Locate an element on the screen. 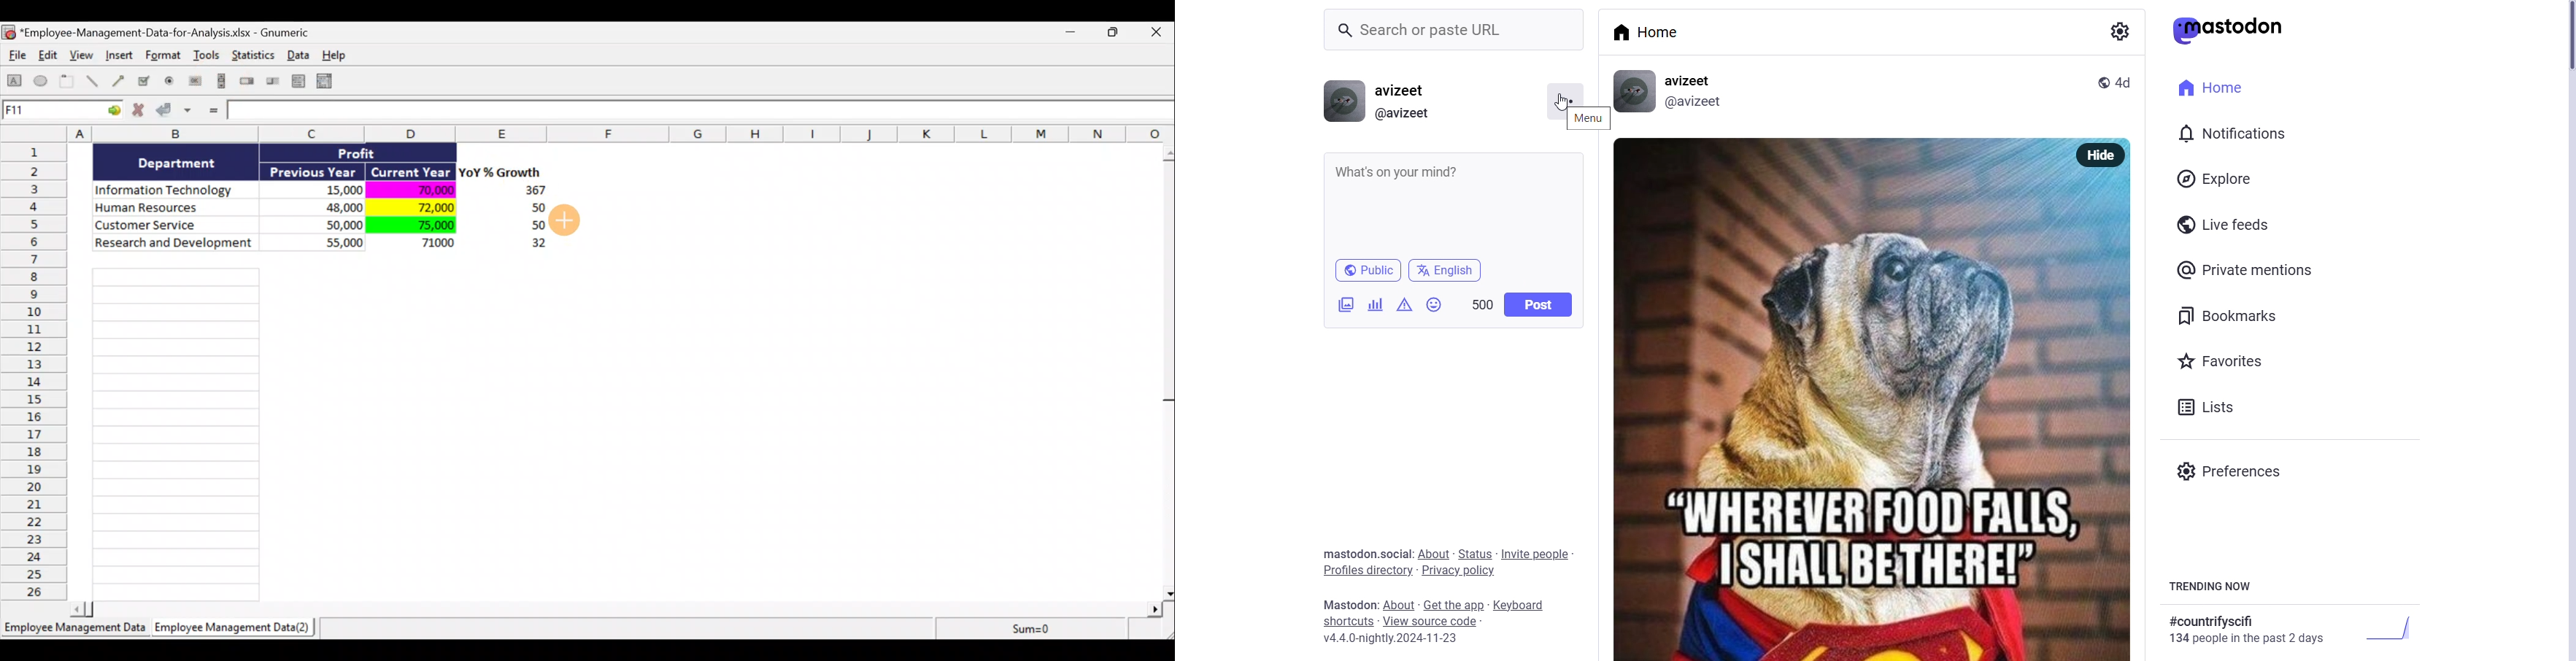  mastodon is located at coordinates (1344, 553).